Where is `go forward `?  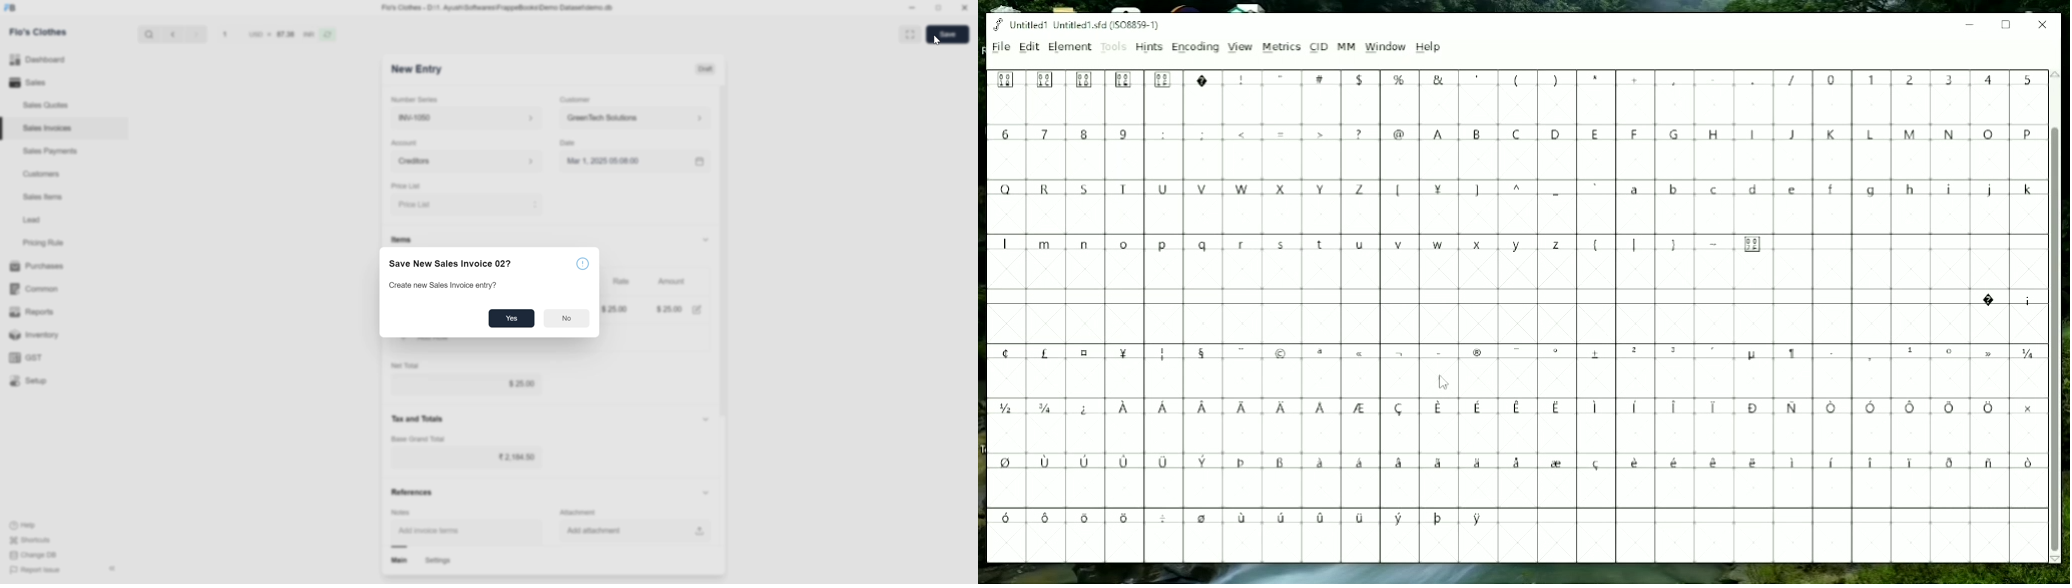
go forward  is located at coordinates (194, 36).